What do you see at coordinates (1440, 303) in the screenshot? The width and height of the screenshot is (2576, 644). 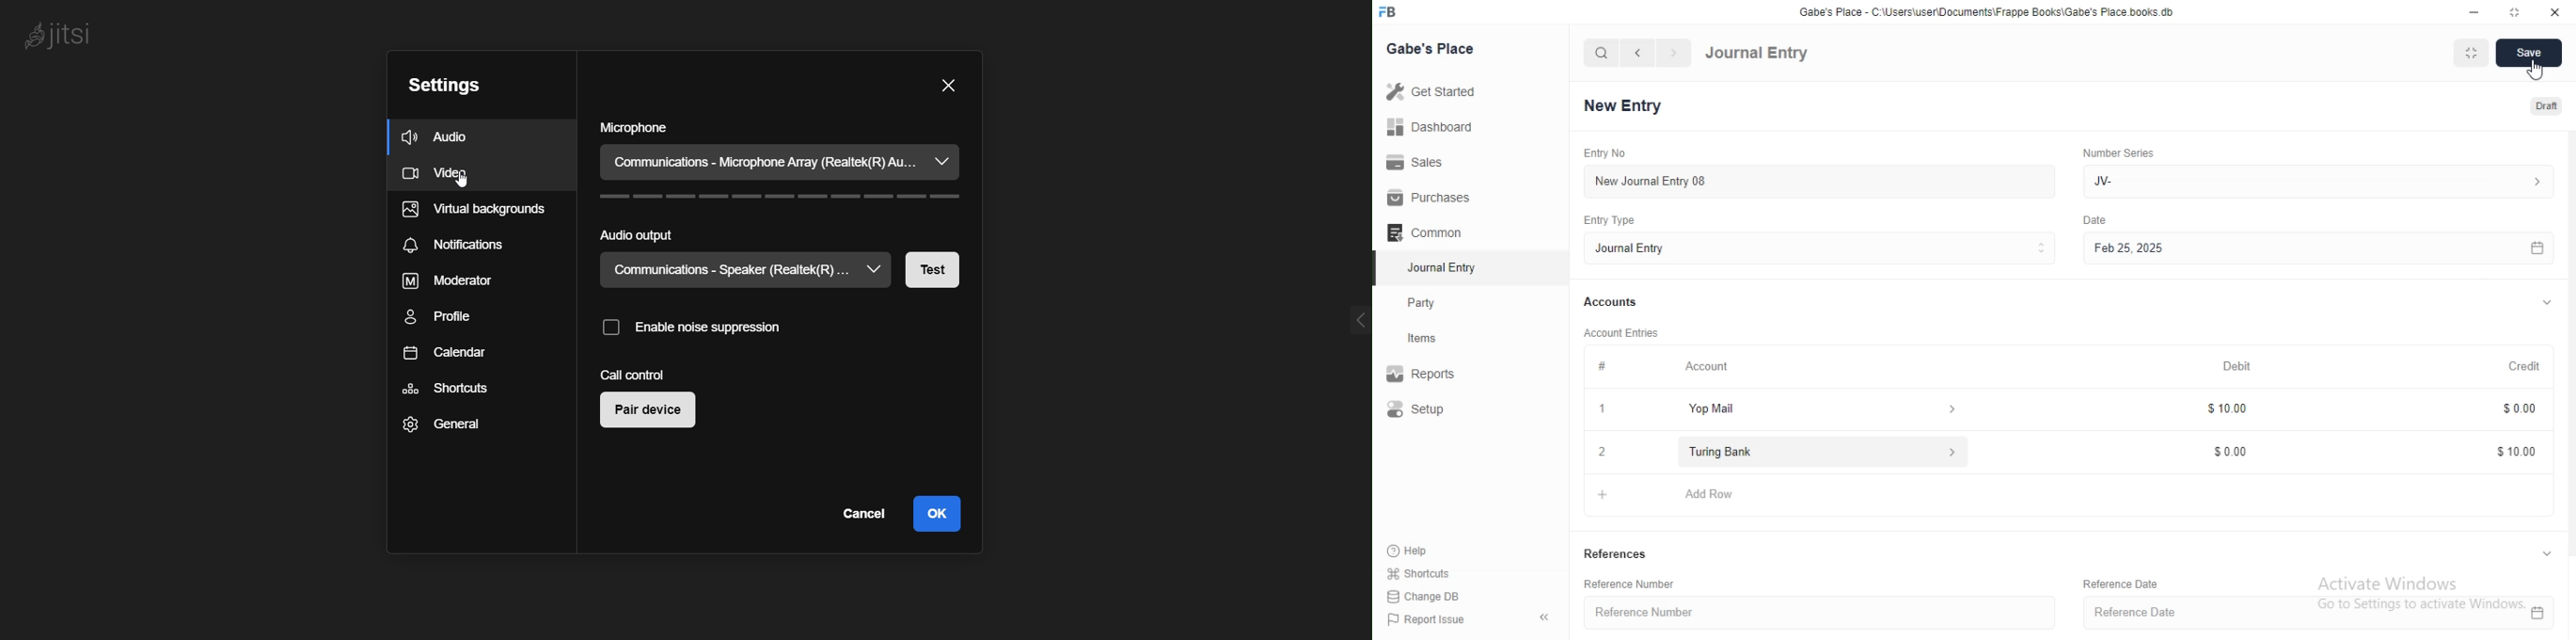 I see `Party` at bounding box center [1440, 303].